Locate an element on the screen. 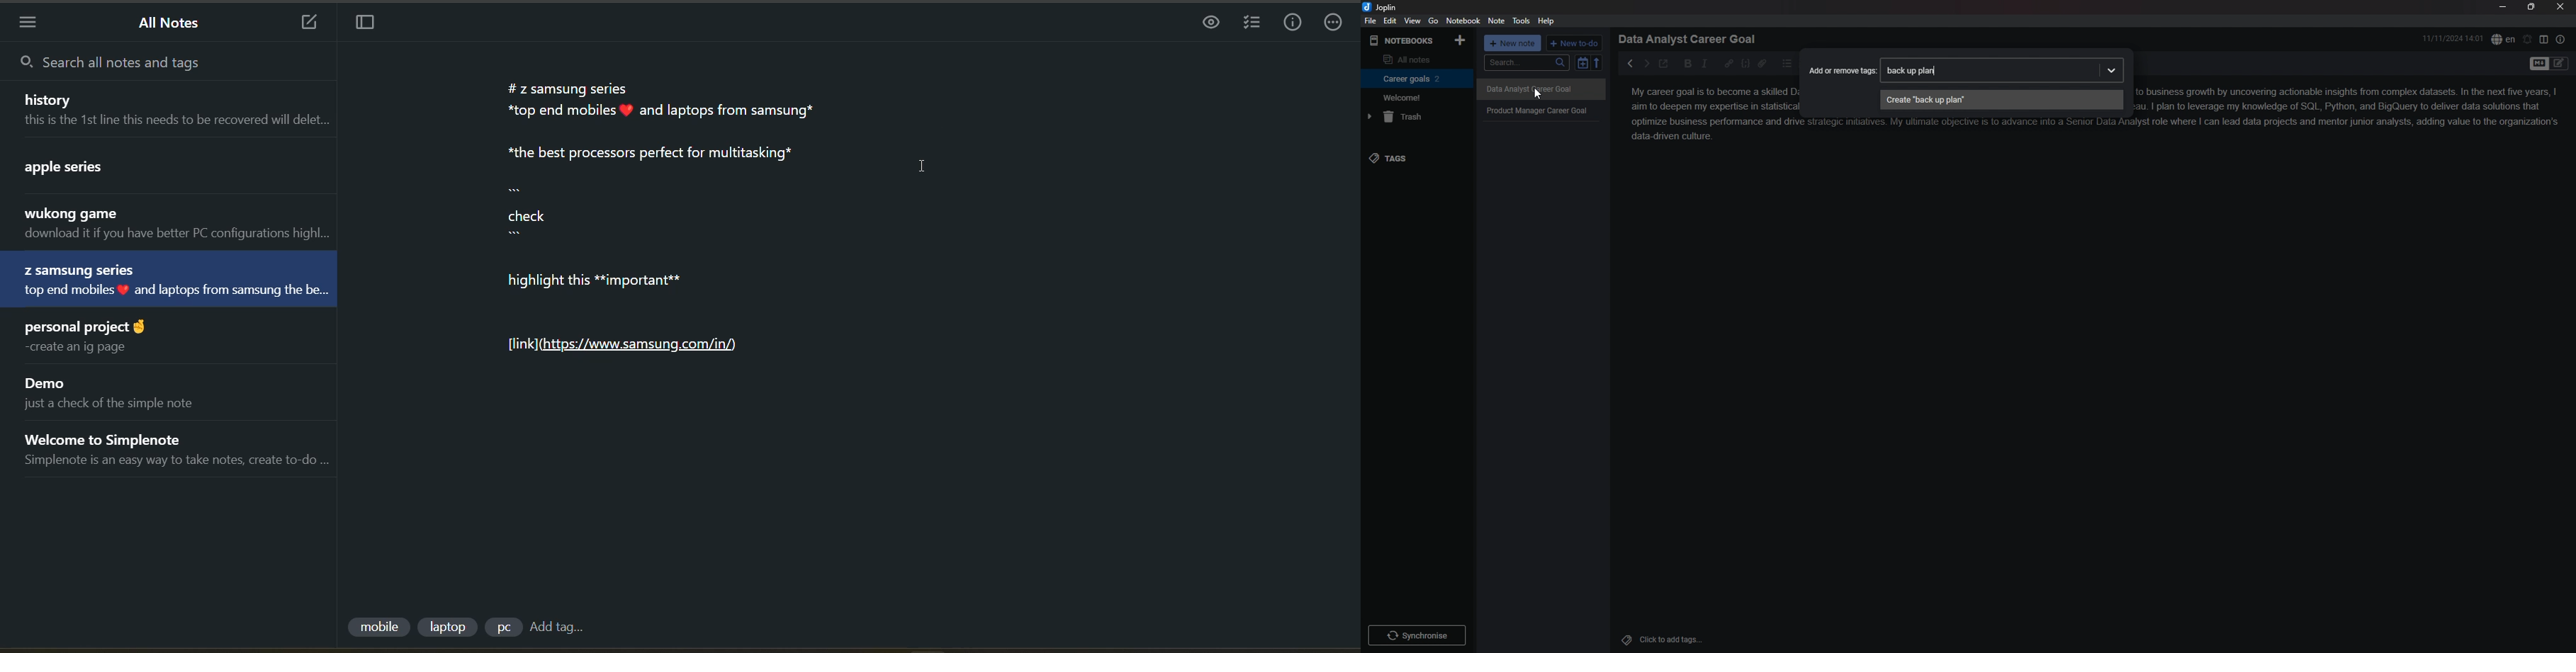 This screenshot has width=2576, height=672. previous is located at coordinates (1629, 63).